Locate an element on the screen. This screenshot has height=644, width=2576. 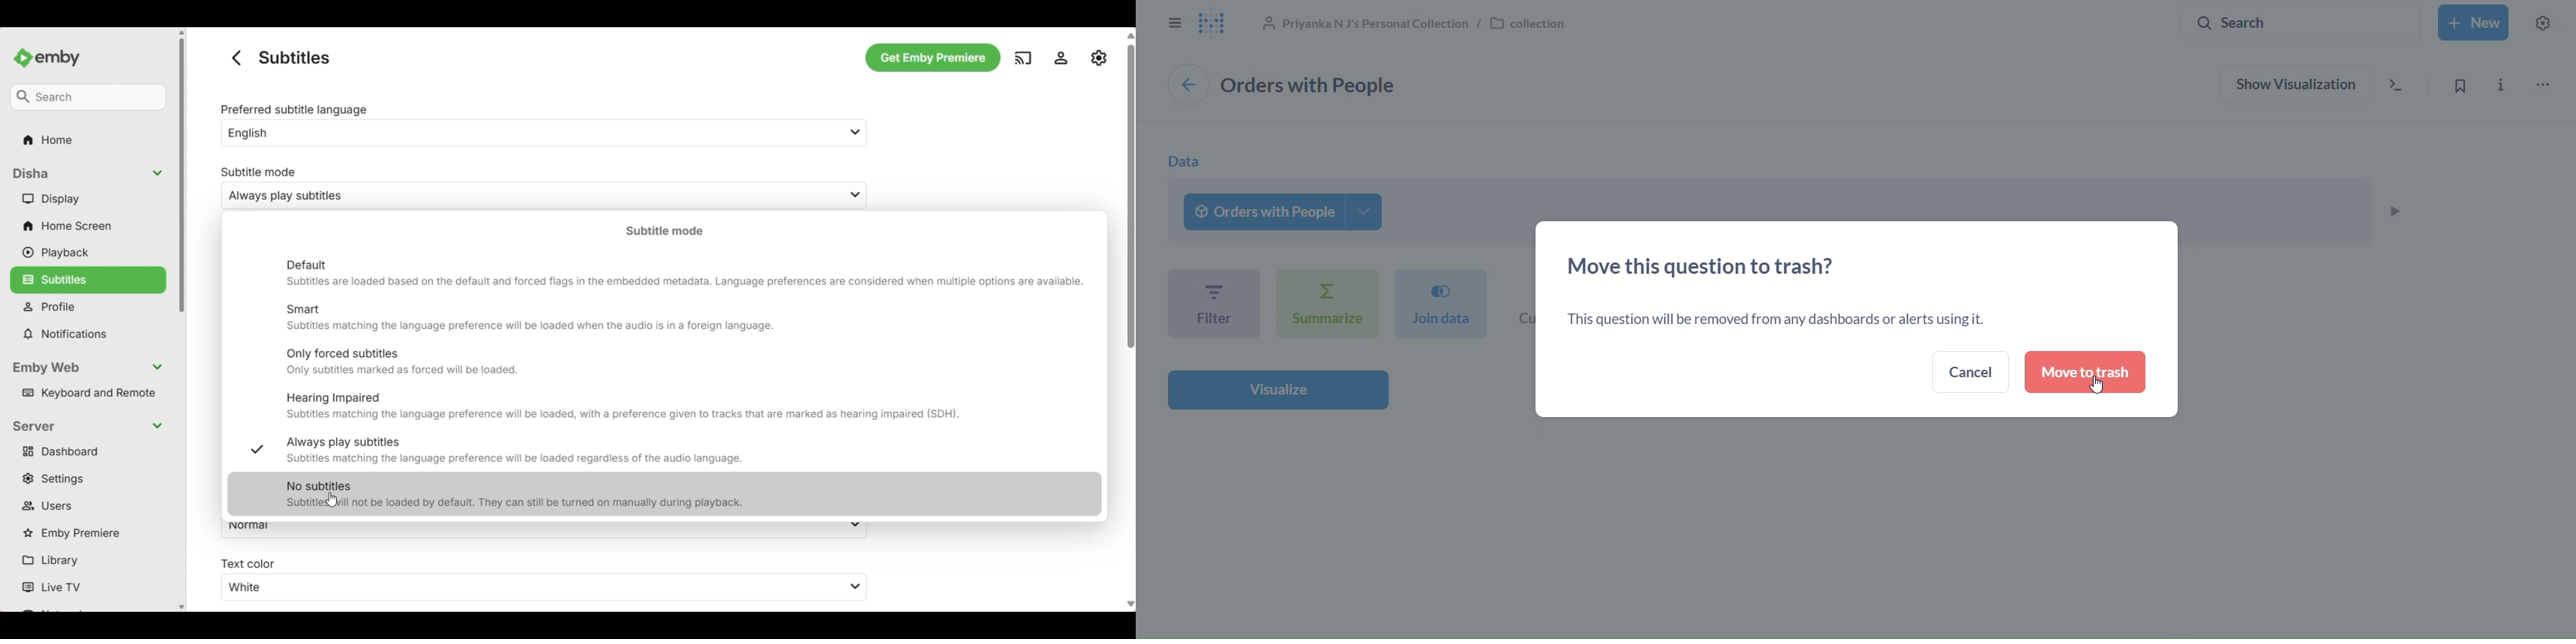
visualize is located at coordinates (1277, 391).